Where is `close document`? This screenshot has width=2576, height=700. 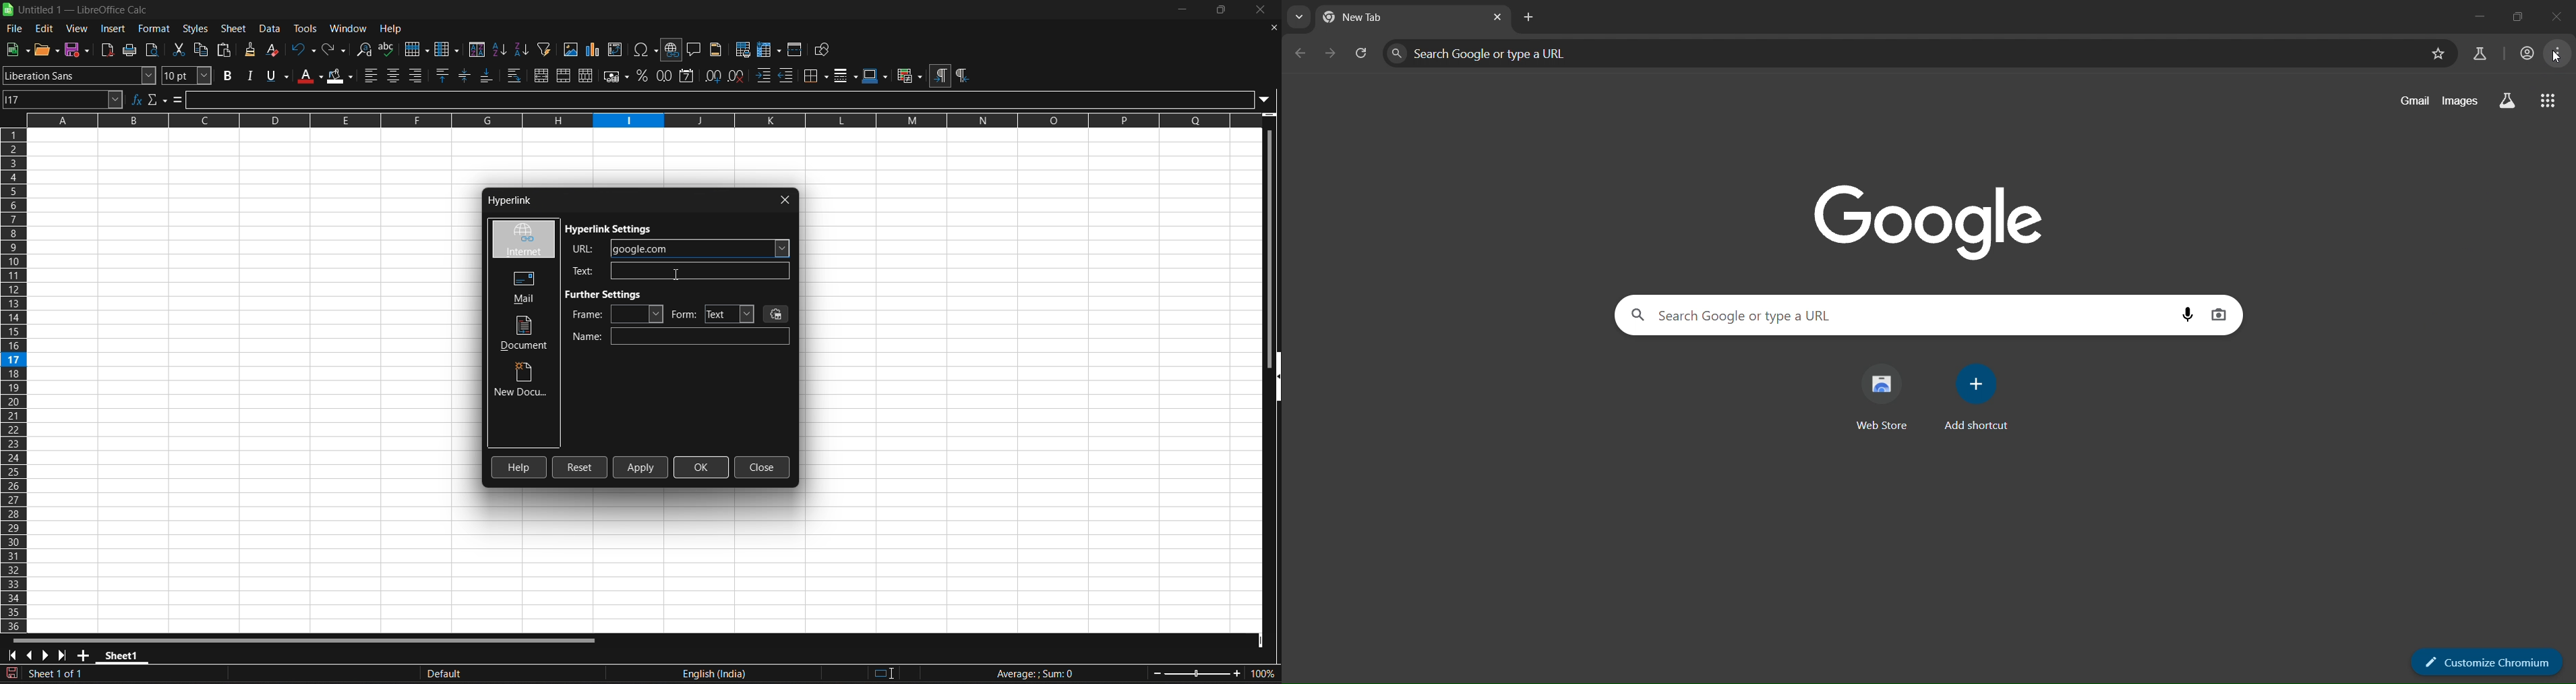
close document is located at coordinates (1273, 28).